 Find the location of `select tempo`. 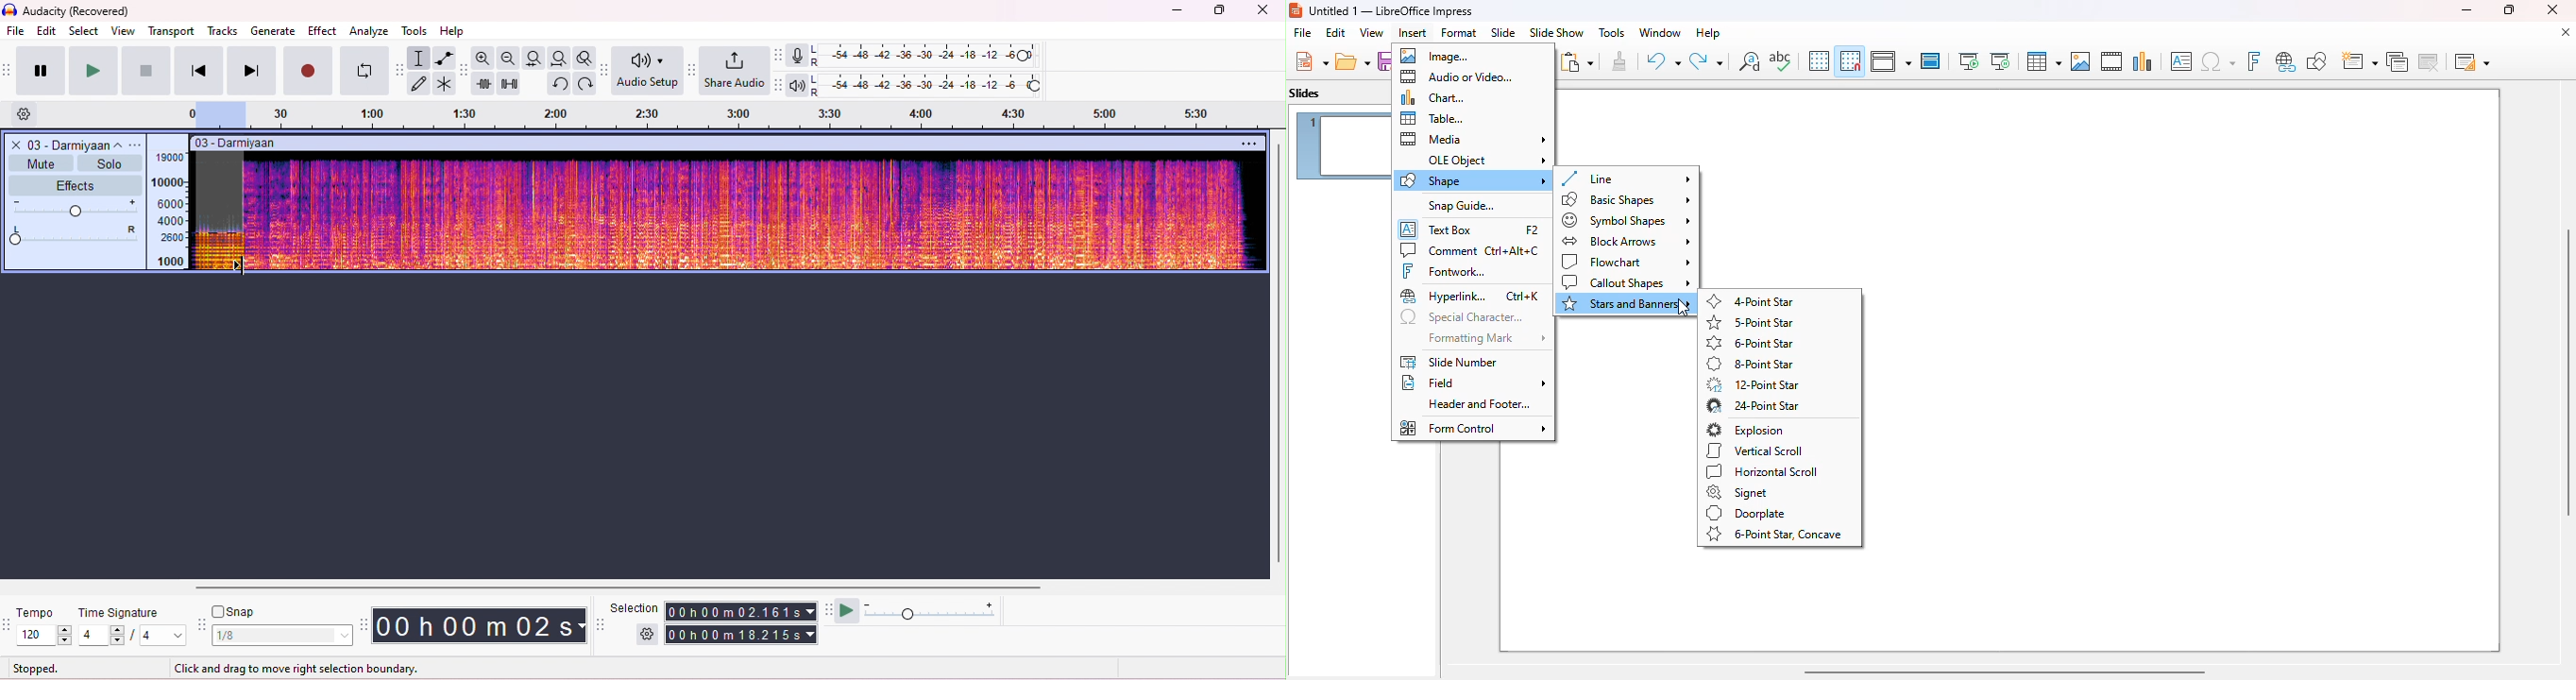

select tempo is located at coordinates (44, 635).